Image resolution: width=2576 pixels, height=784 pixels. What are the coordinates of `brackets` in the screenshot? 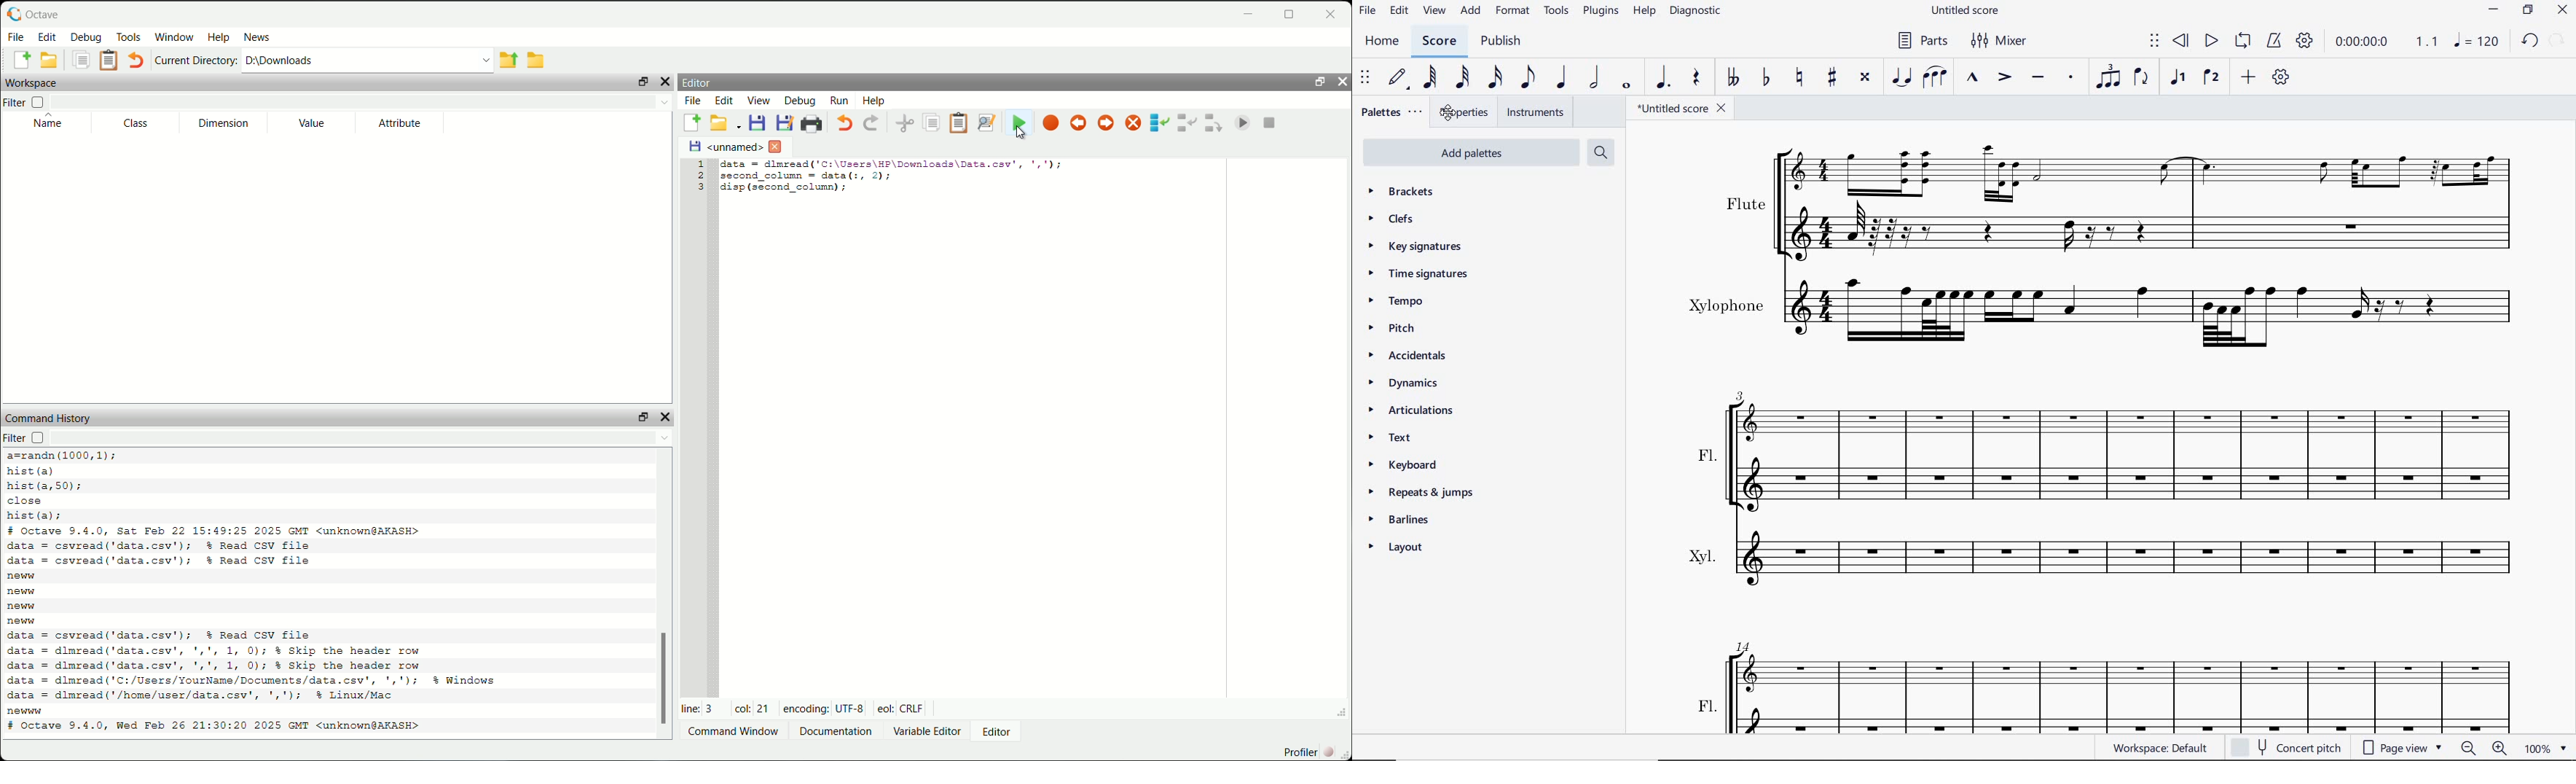 It's located at (1401, 191).